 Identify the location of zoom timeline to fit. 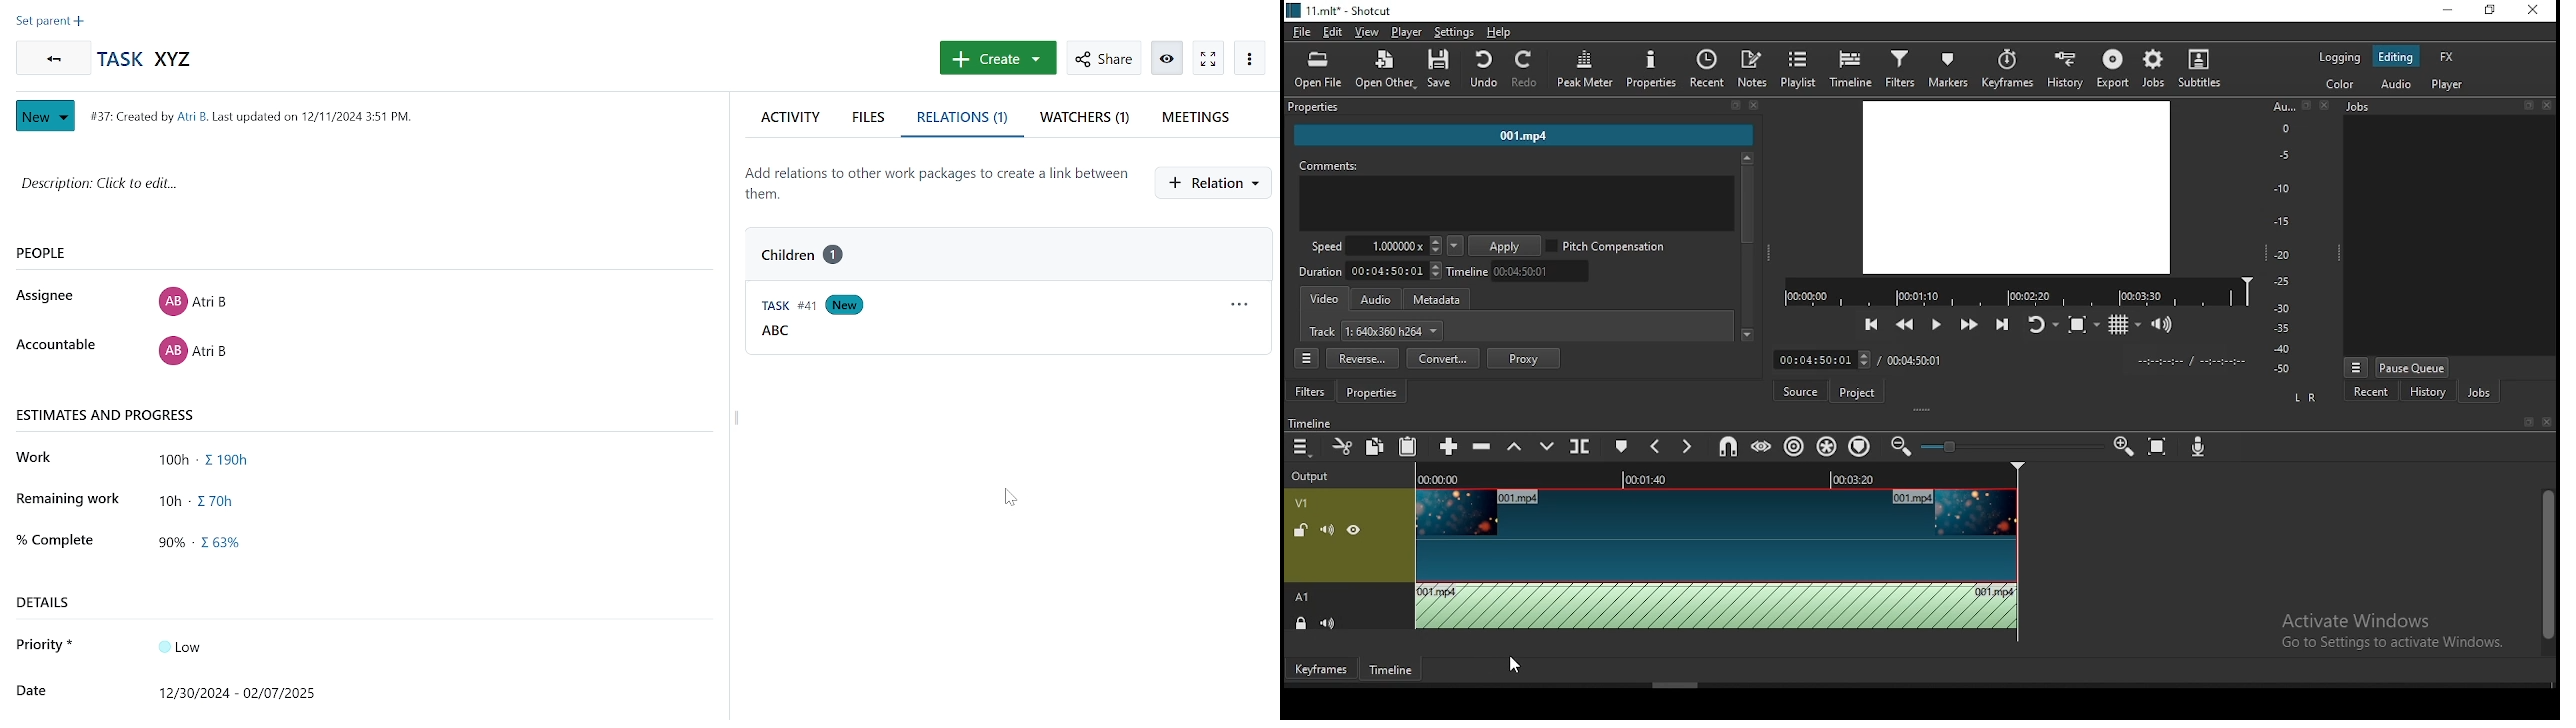
(2159, 444).